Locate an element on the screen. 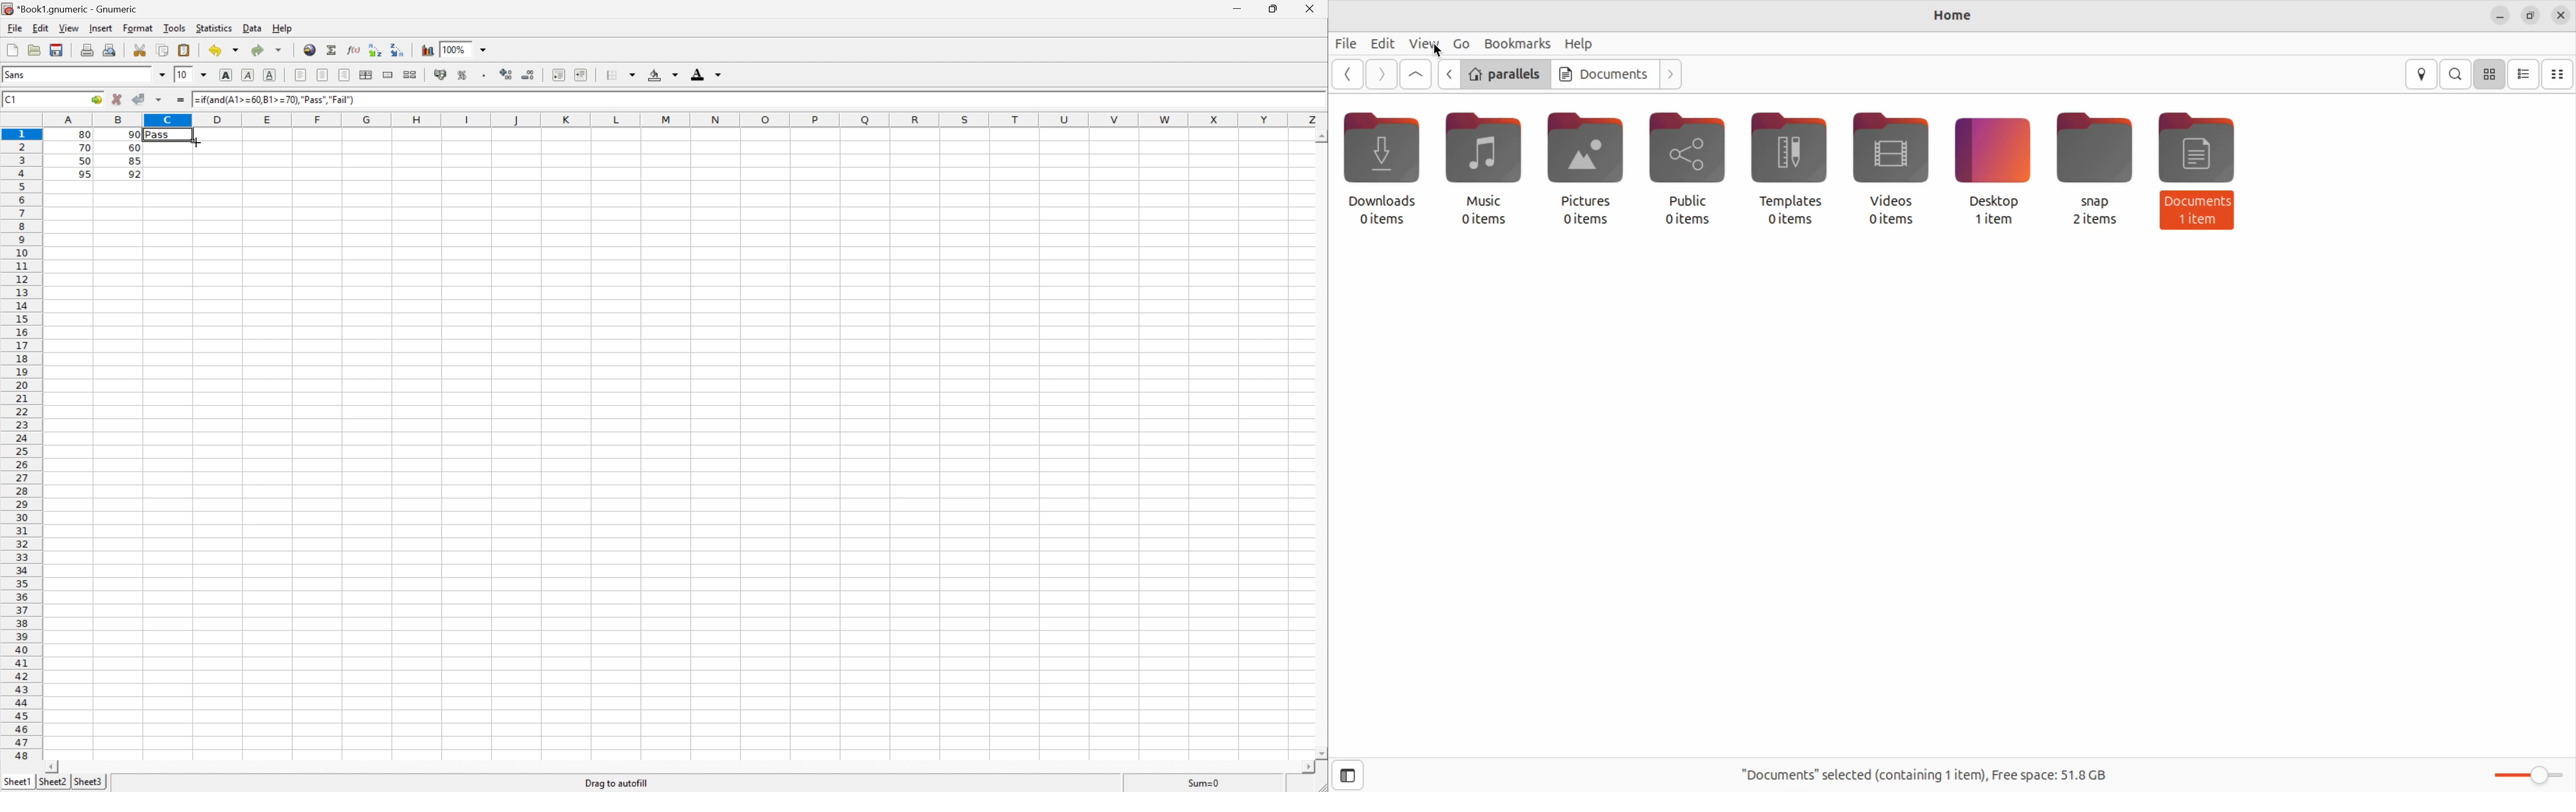 Image resolution: width=2576 pixels, height=812 pixels. Copy the selection is located at coordinates (163, 49).